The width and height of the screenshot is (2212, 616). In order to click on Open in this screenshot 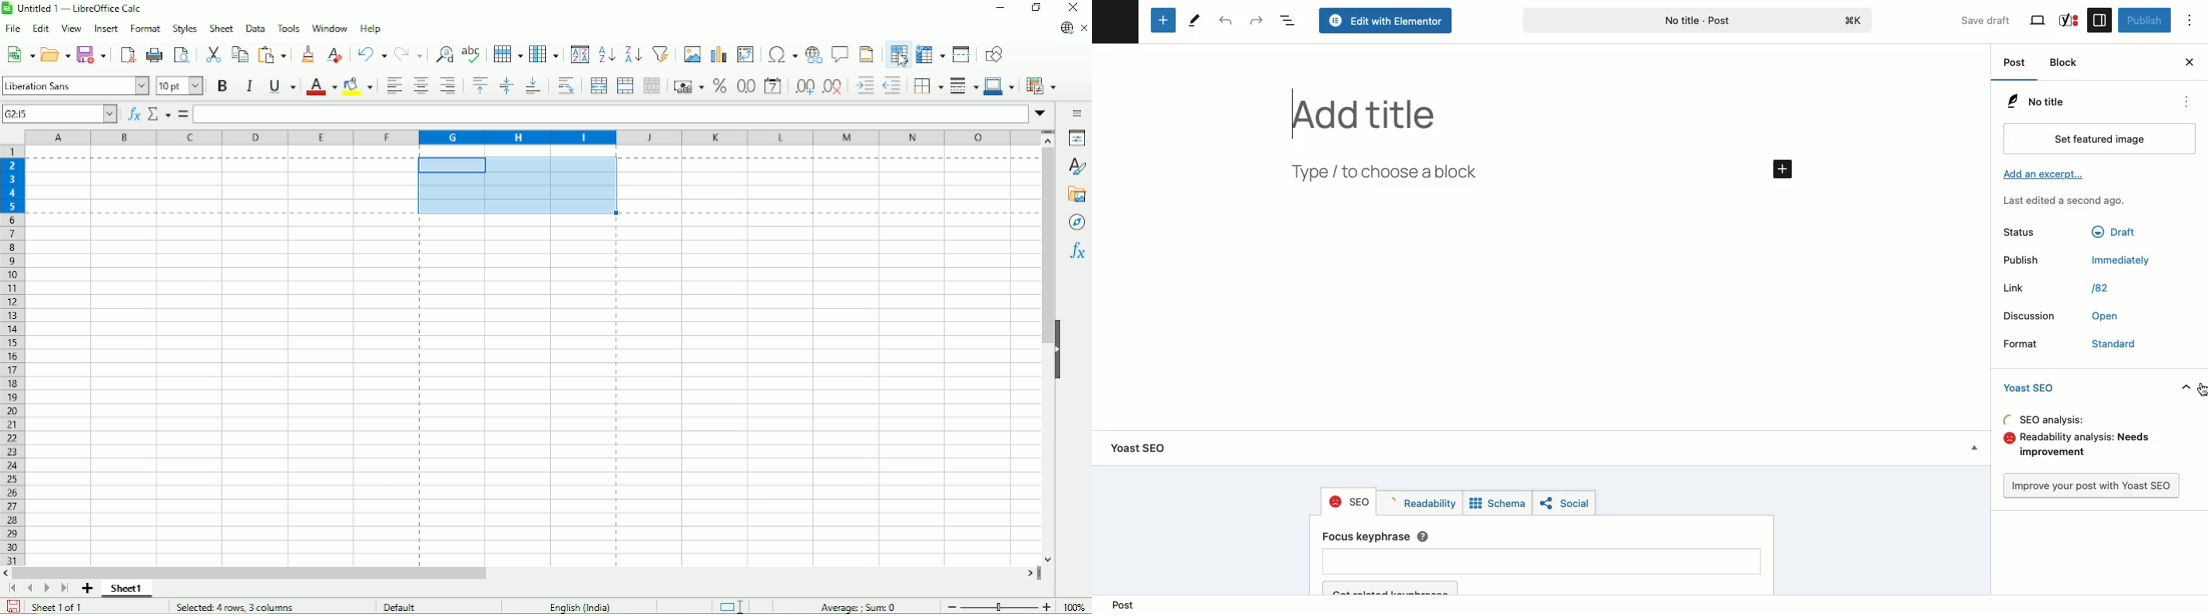, I will do `click(55, 54)`.